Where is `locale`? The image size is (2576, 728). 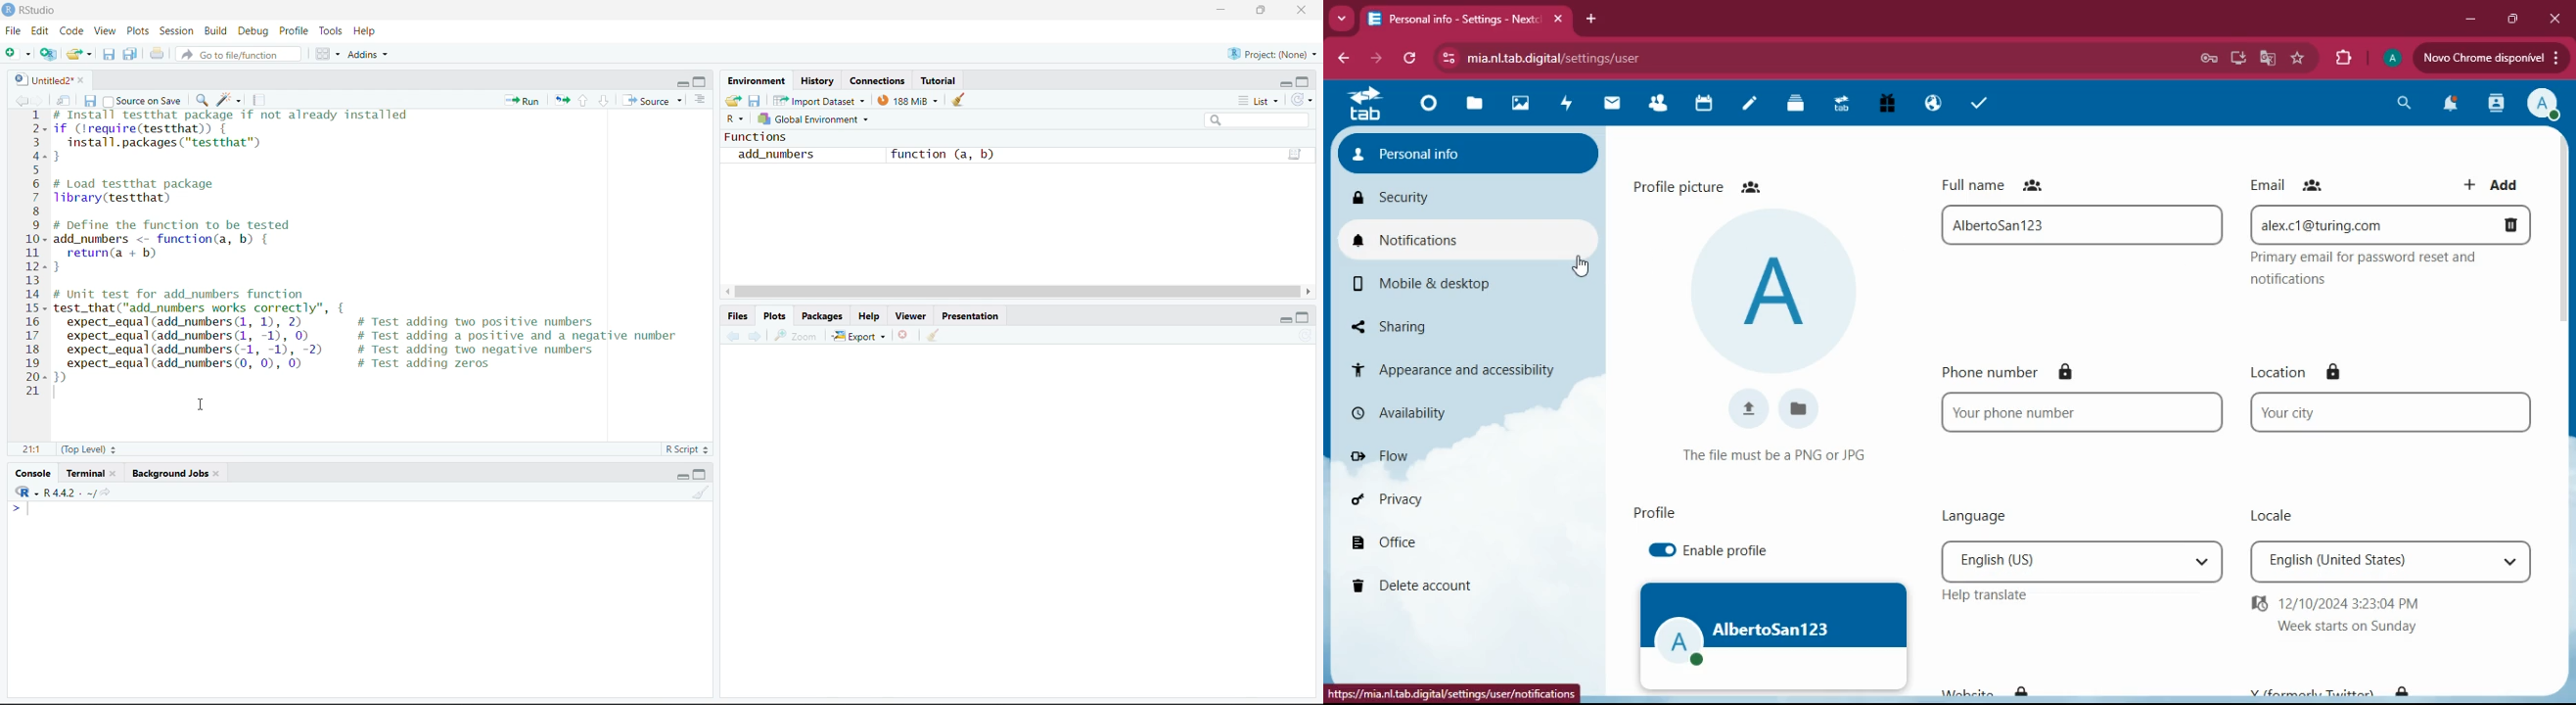
locale is located at coordinates (2390, 563).